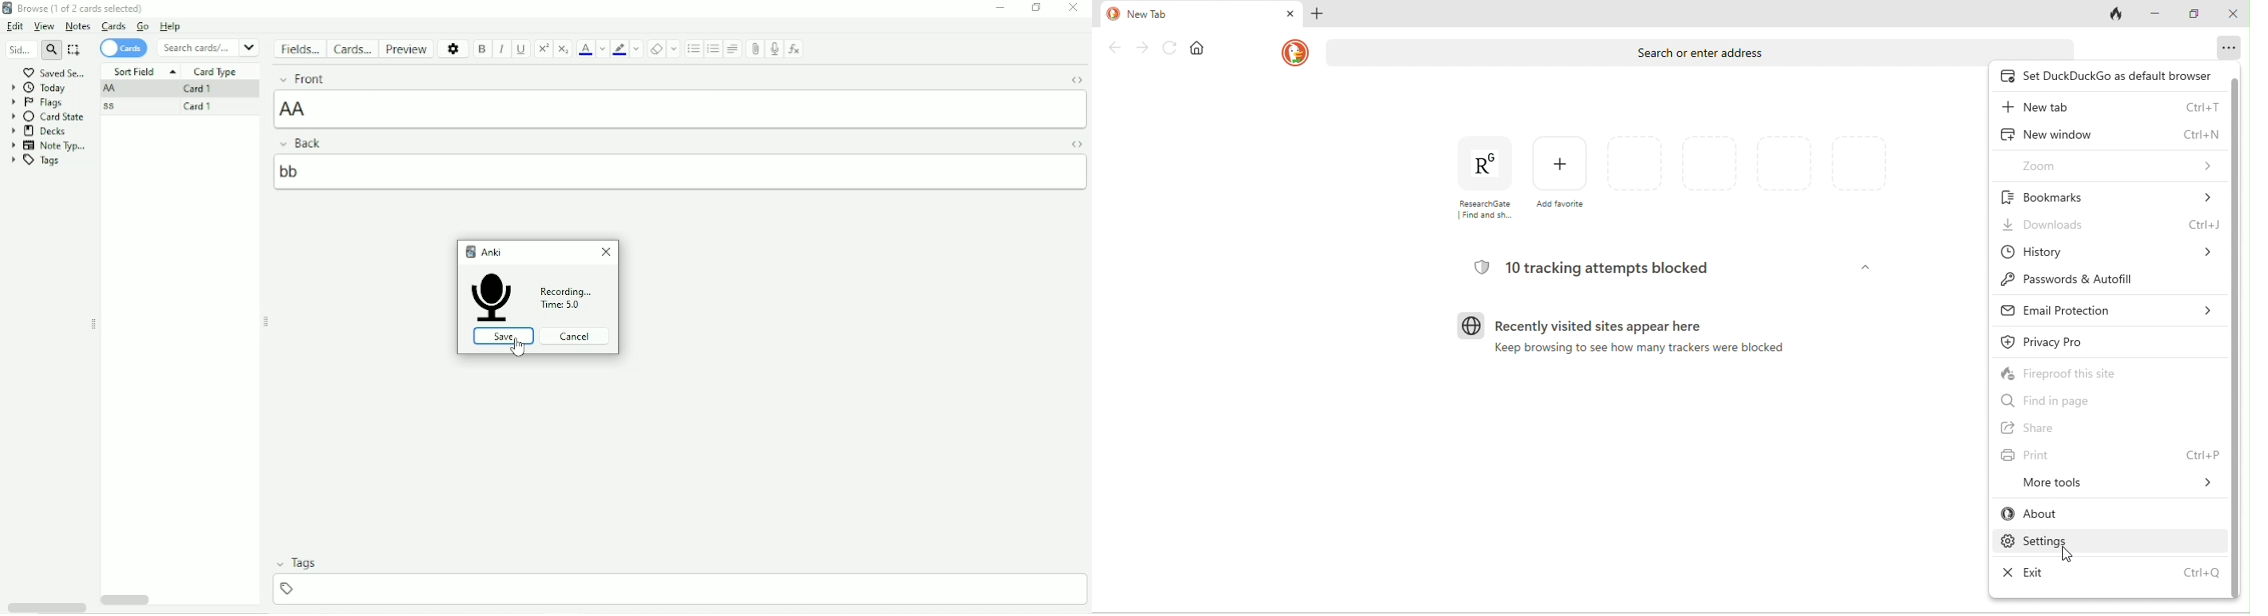 This screenshot has height=616, width=2268. I want to click on Decks, so click(40, 131).